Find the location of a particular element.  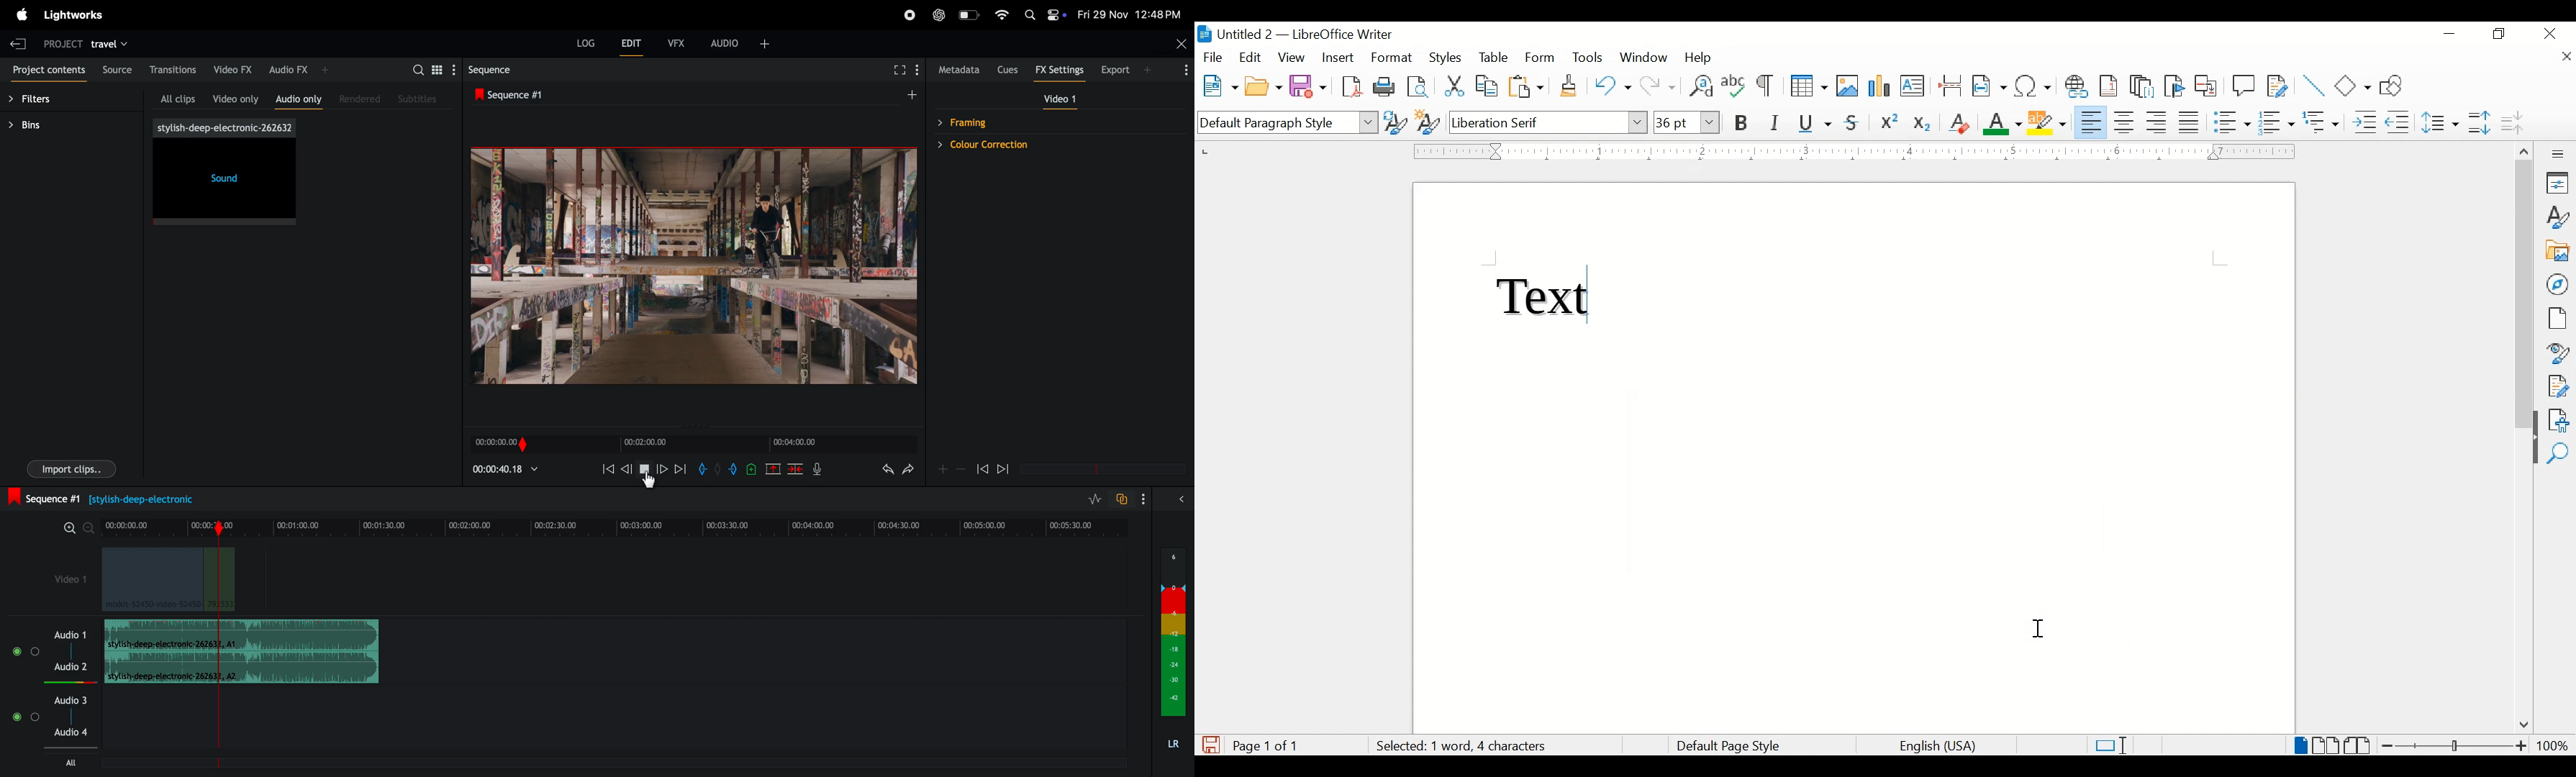

show draw functions is located at coordinates (2396, 85).